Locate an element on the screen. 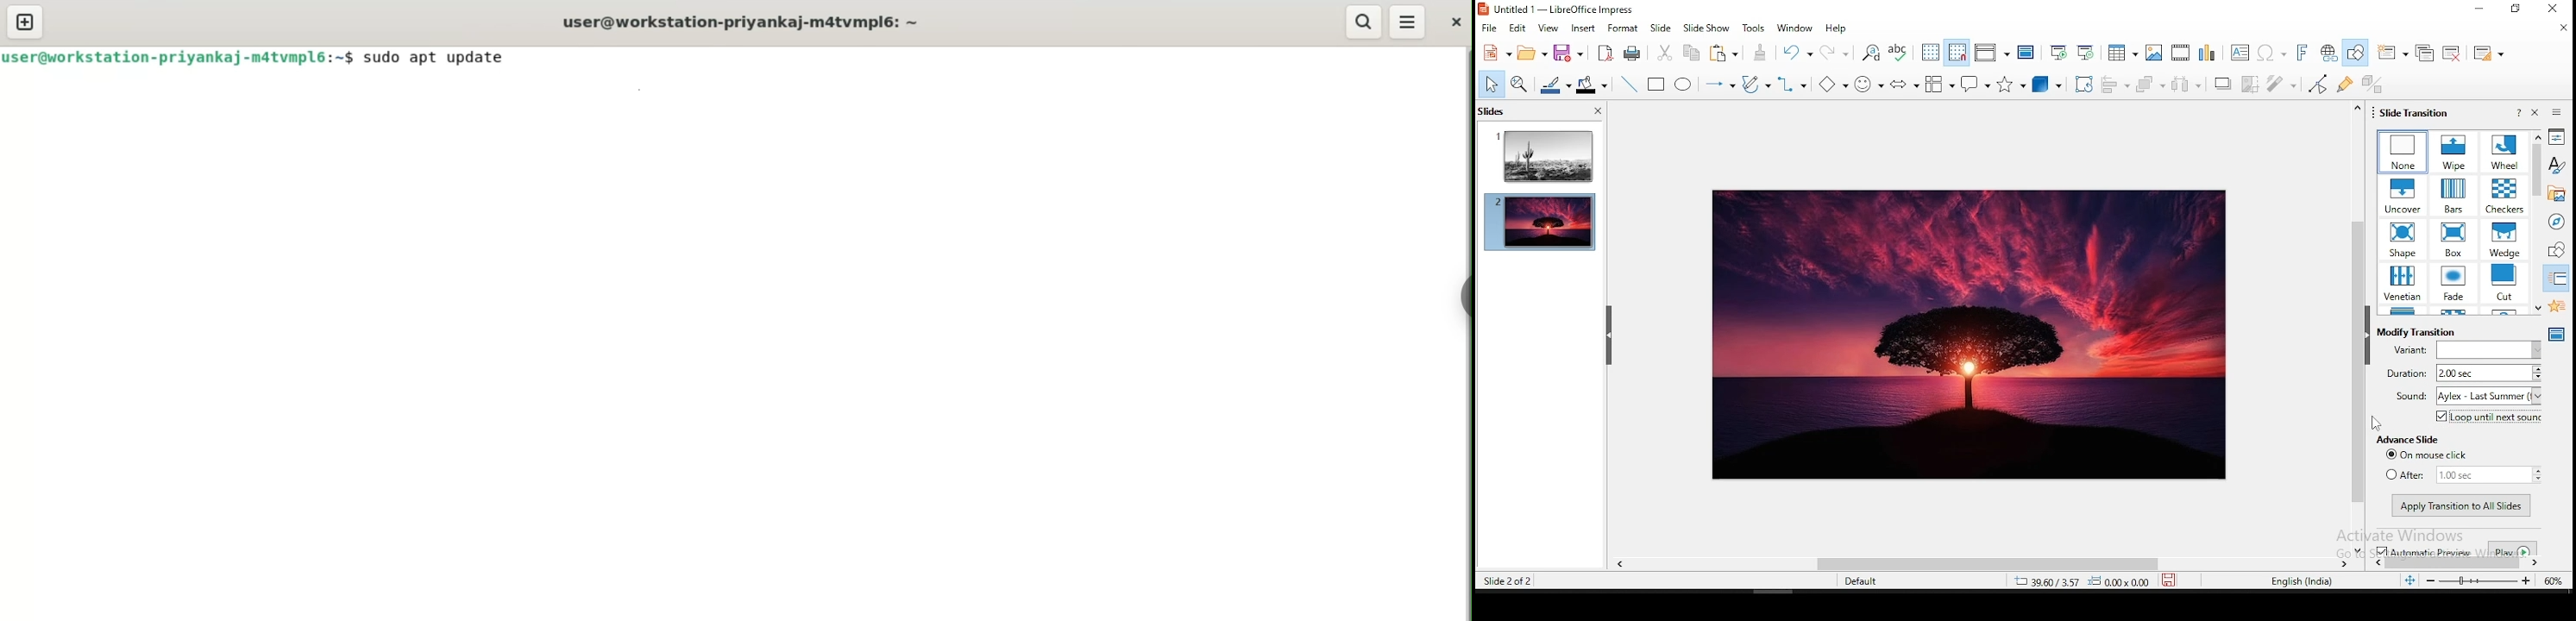 Image resolution: width=2576 pixels, height=644 pixels. cut is located at coordinates (1665, 53).